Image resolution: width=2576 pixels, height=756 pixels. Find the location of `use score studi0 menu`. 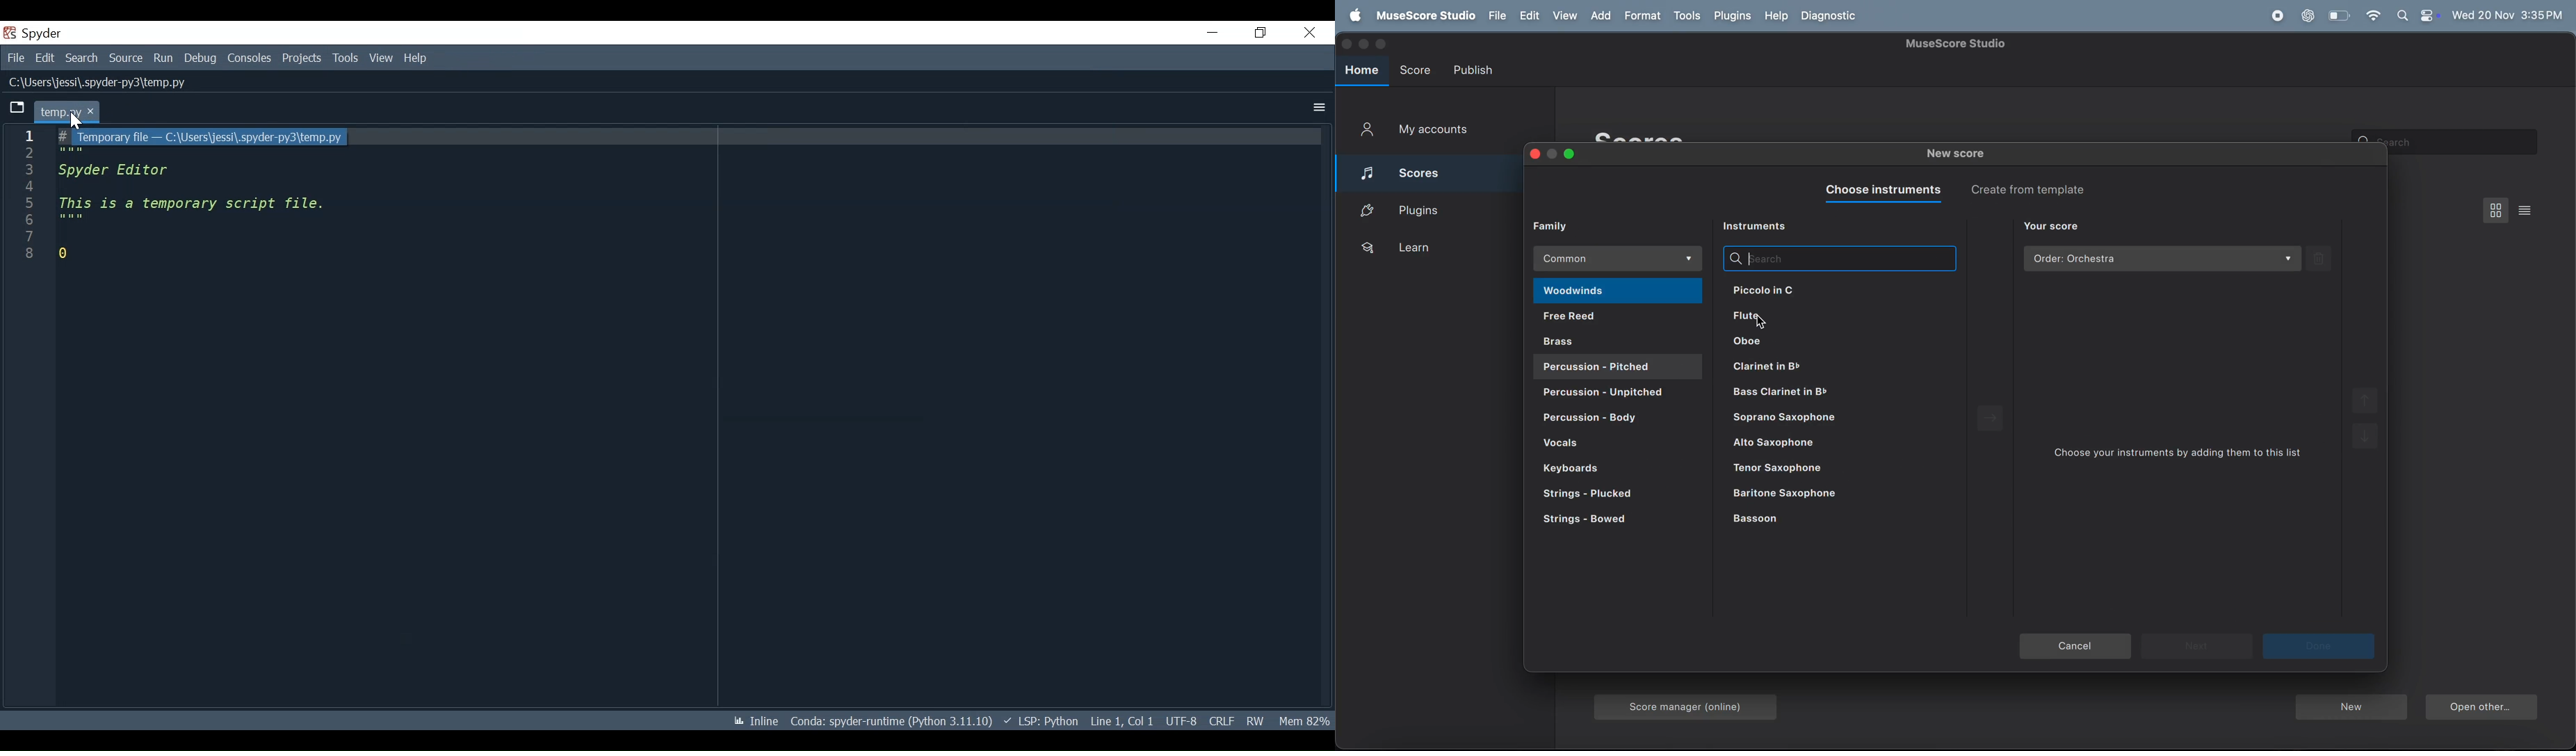

use score studi0 menu is located at coordinates (1423, 16).